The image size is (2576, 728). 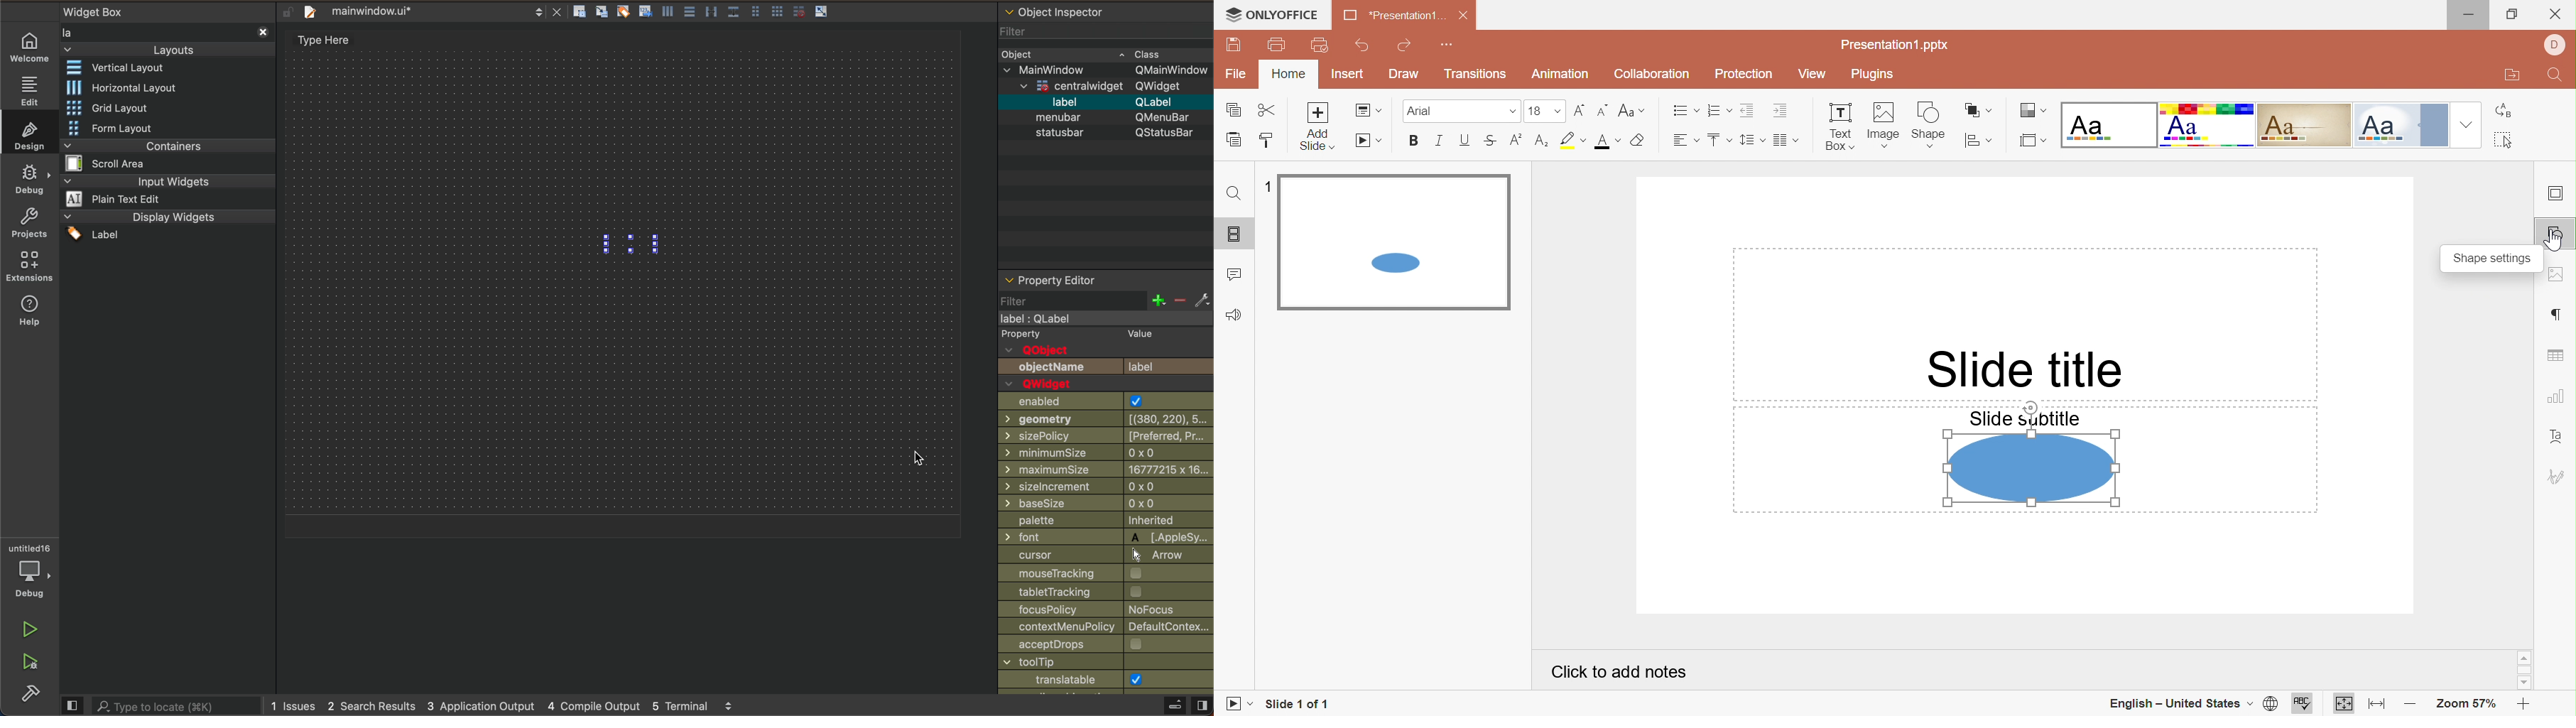 What do you see at coordinates (1237, 141) in the screenshot?
I see `Paste` at bounding box center [1237, 141].